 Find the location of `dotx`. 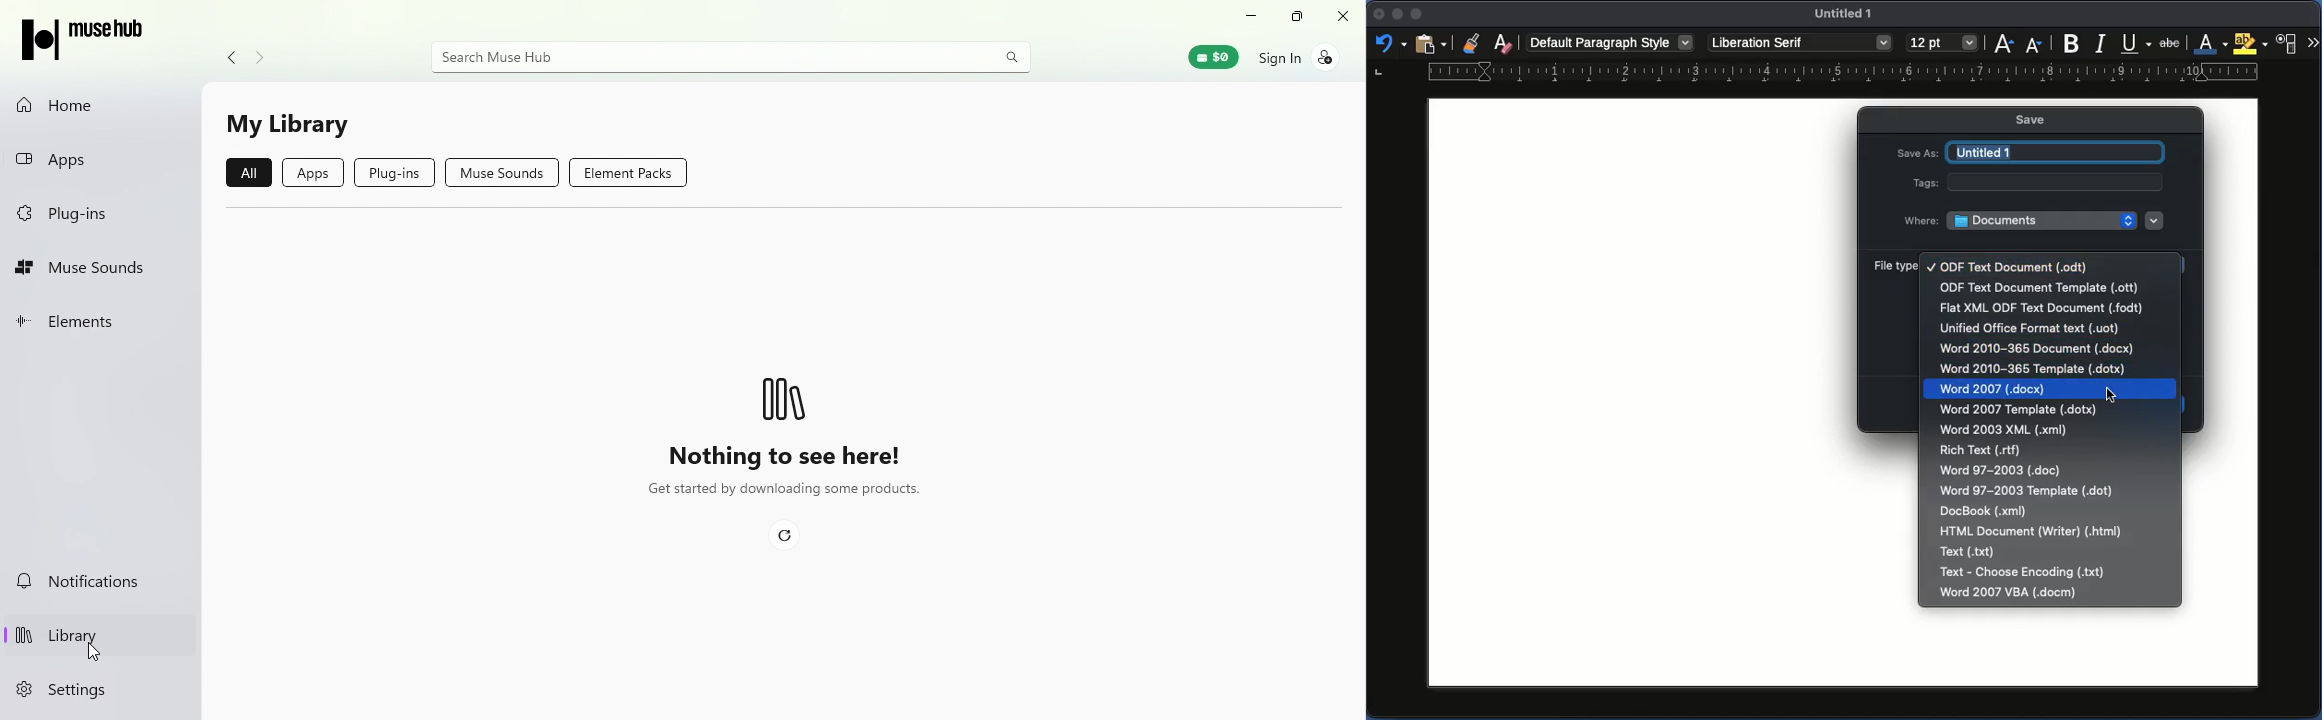

dotx is located at coordinates (2022, 411).